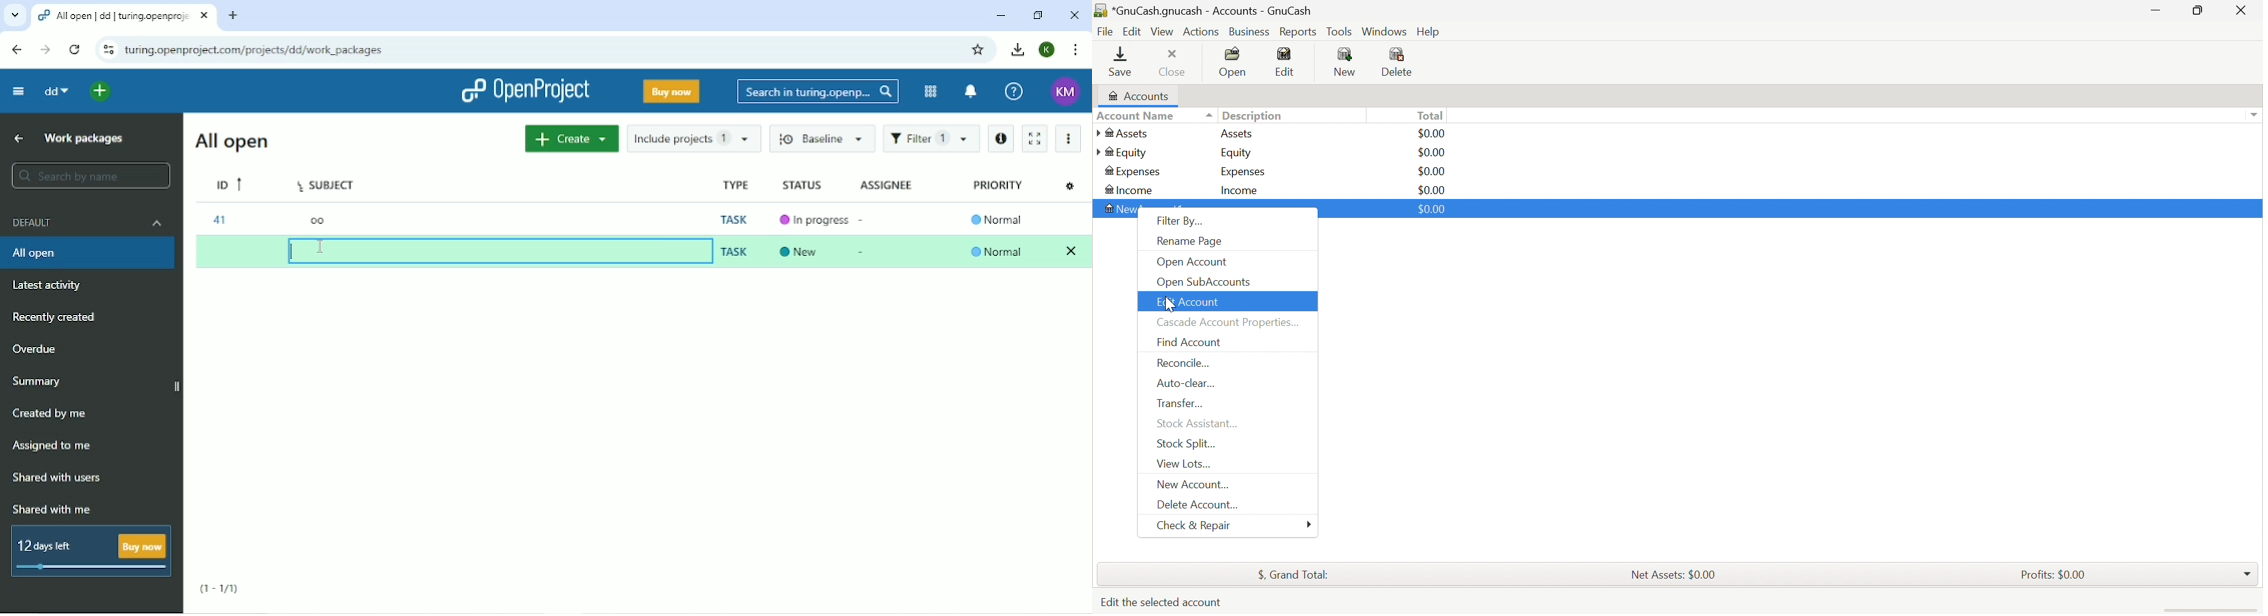  What do you see at coordinates (2053, 573) in the screenshot?
I see `Profits: $0.00` at bounding box center [2053, 573].